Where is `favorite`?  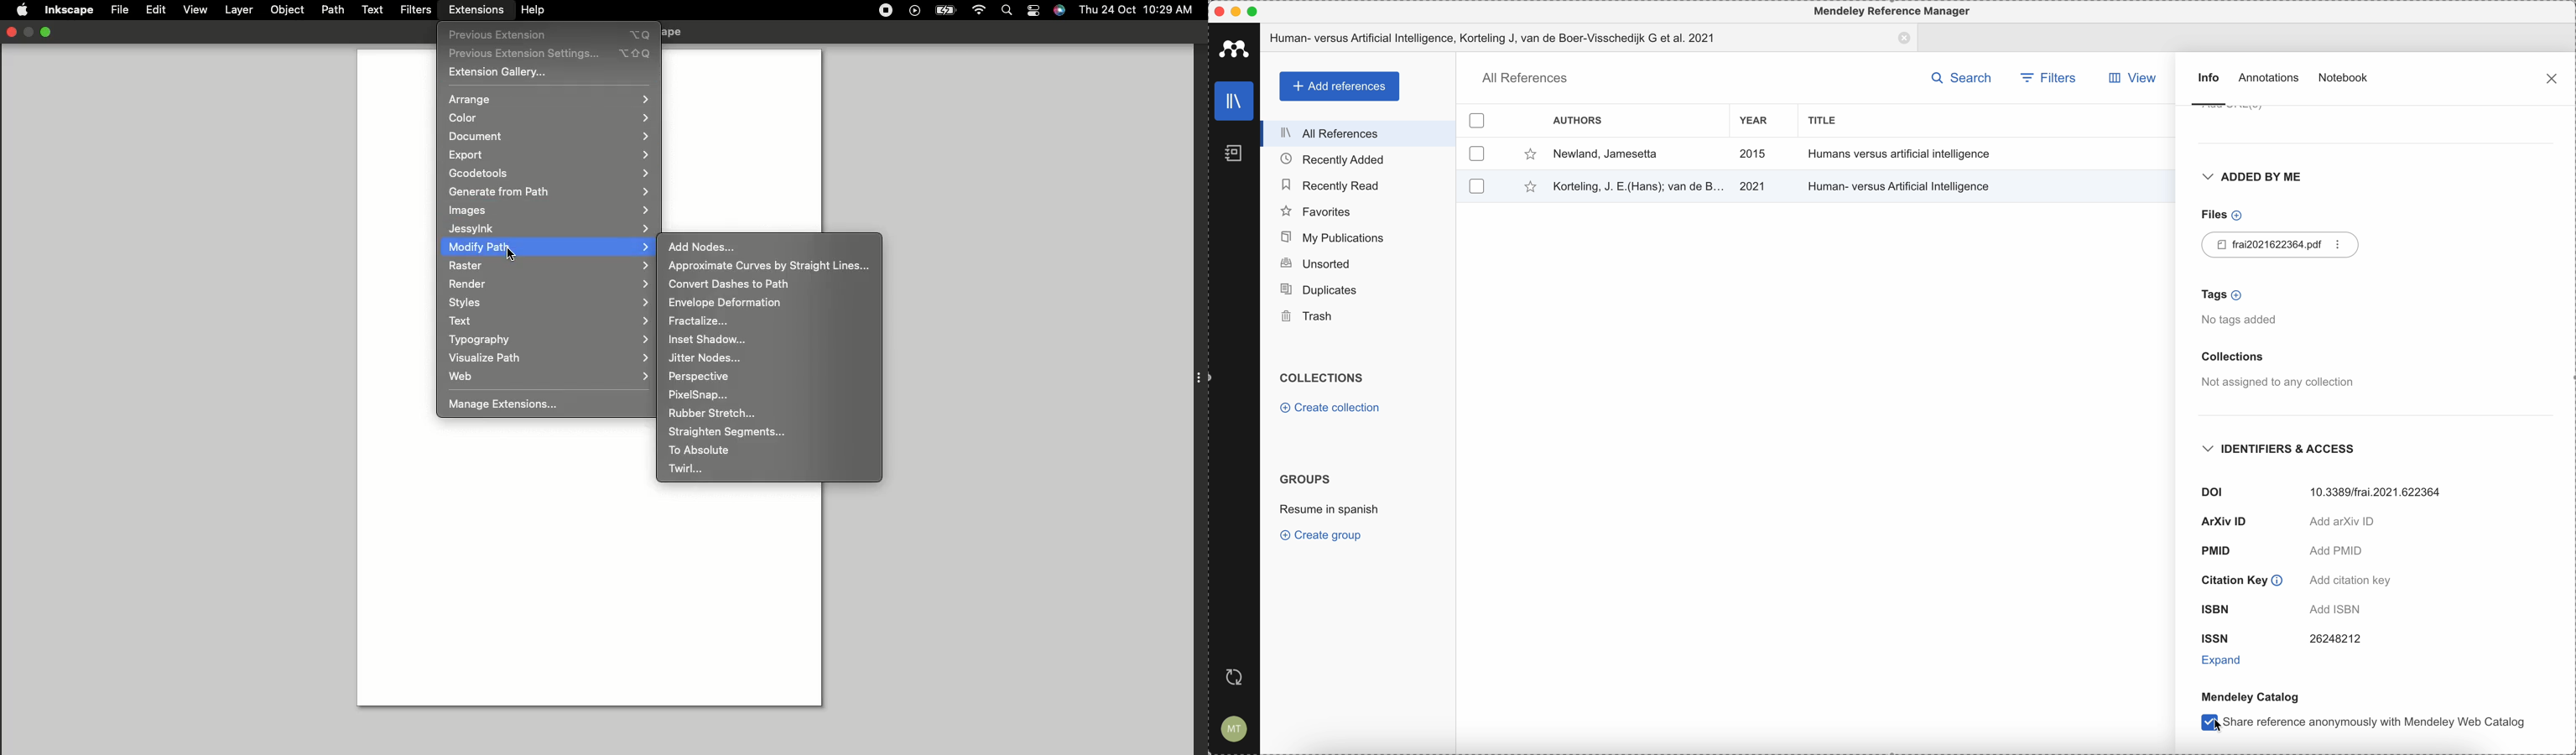 favorite is located at coordinates (1528, 154).